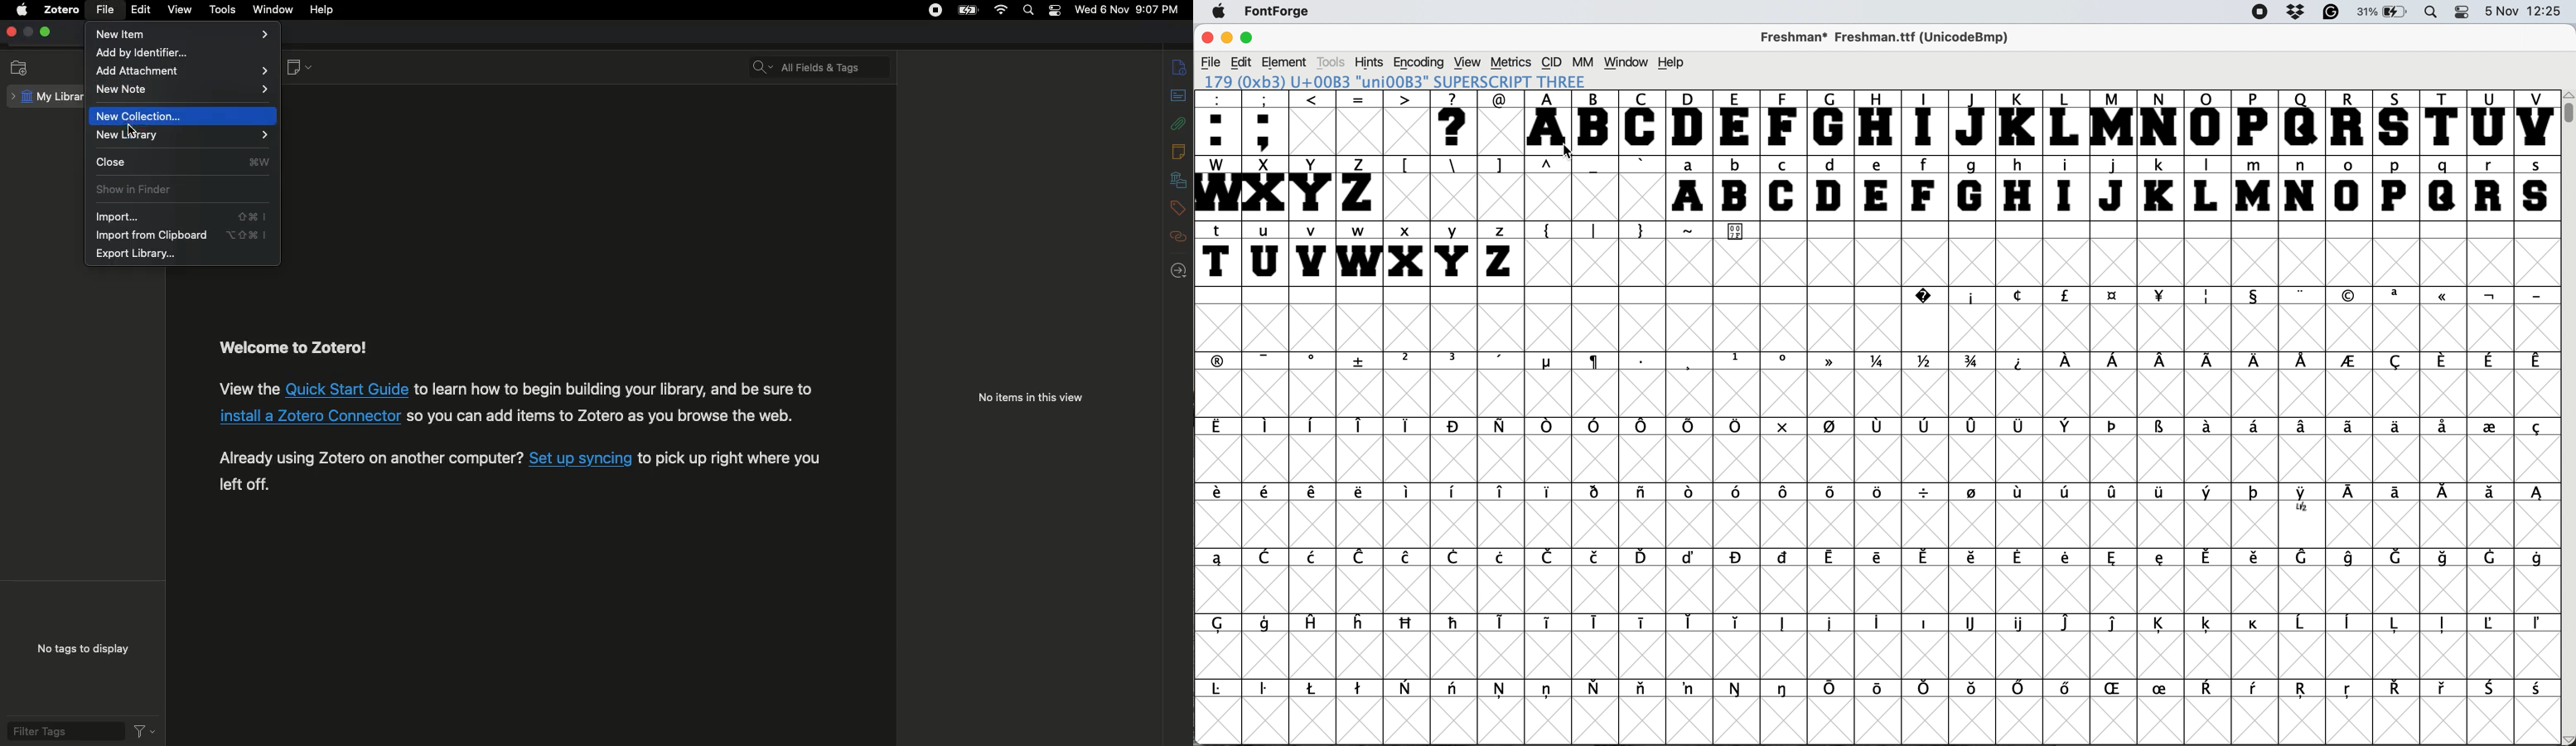 The image size is (2576, 756). Describe the element at coordinates (602, 415) in the screenshot. I see `SO you can add items to Zotero as you browse the web.` at that location.